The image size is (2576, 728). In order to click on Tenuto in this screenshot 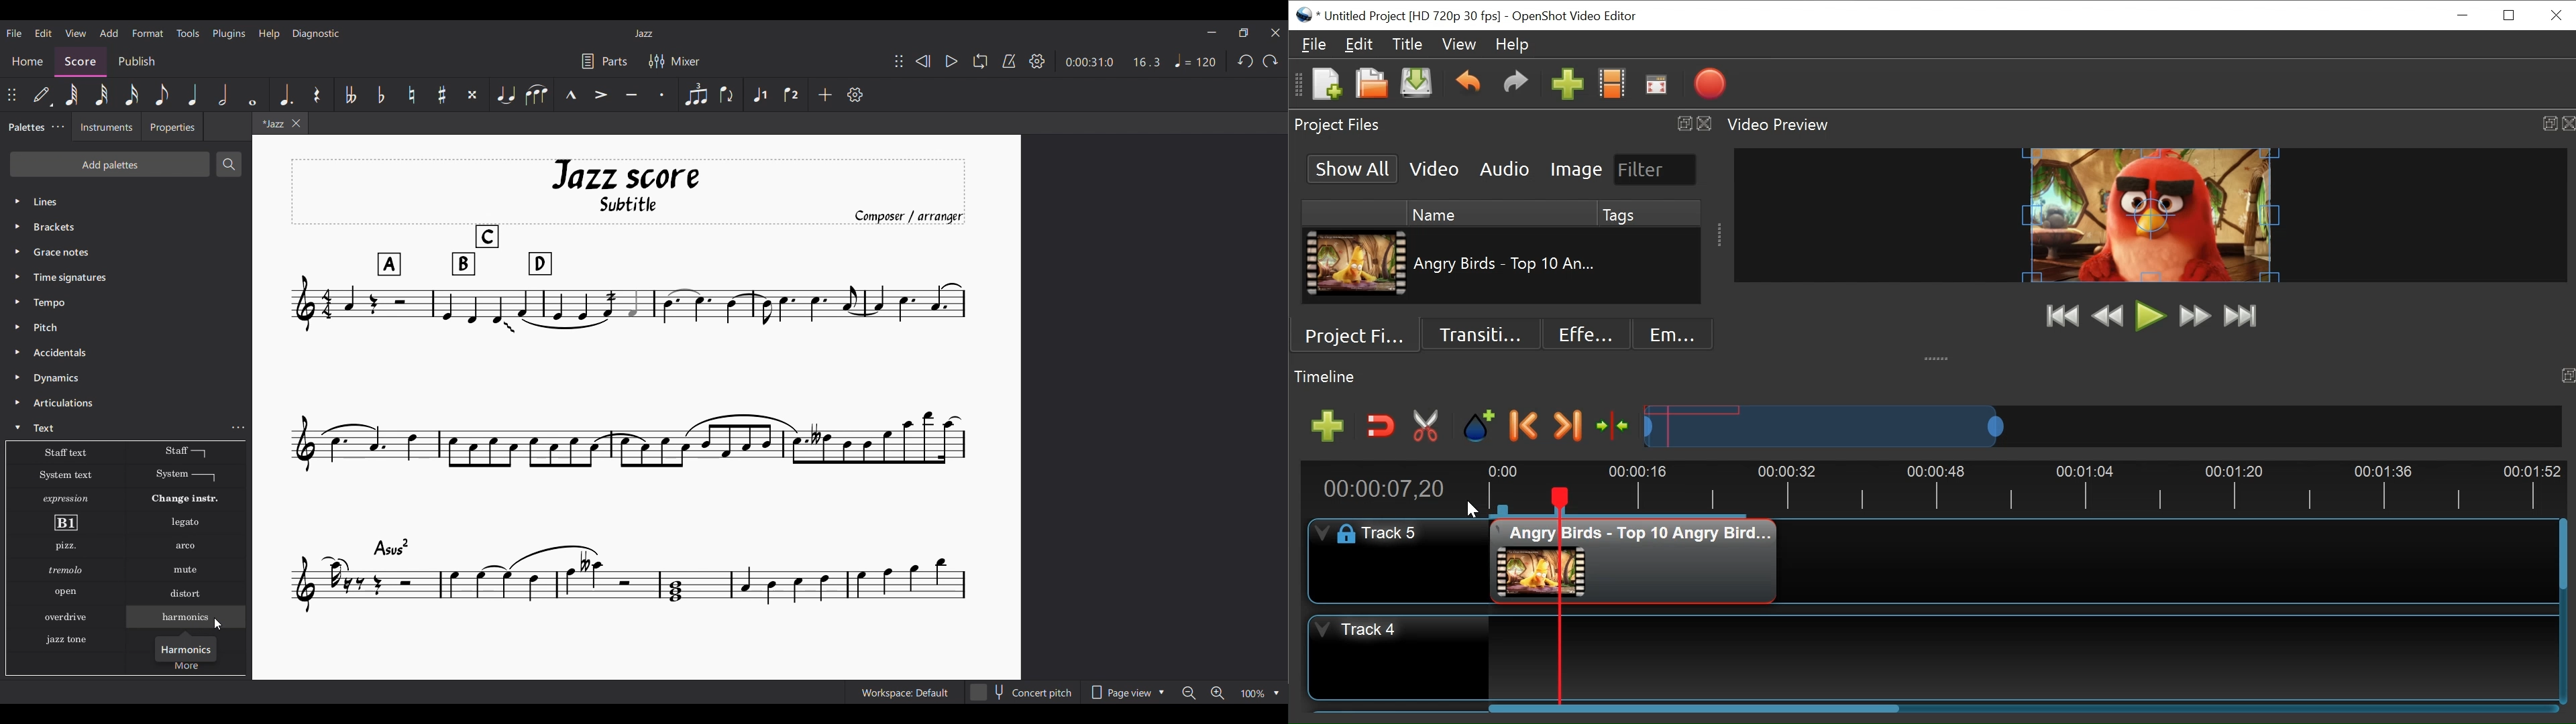, I will do `click(632, 95)`.